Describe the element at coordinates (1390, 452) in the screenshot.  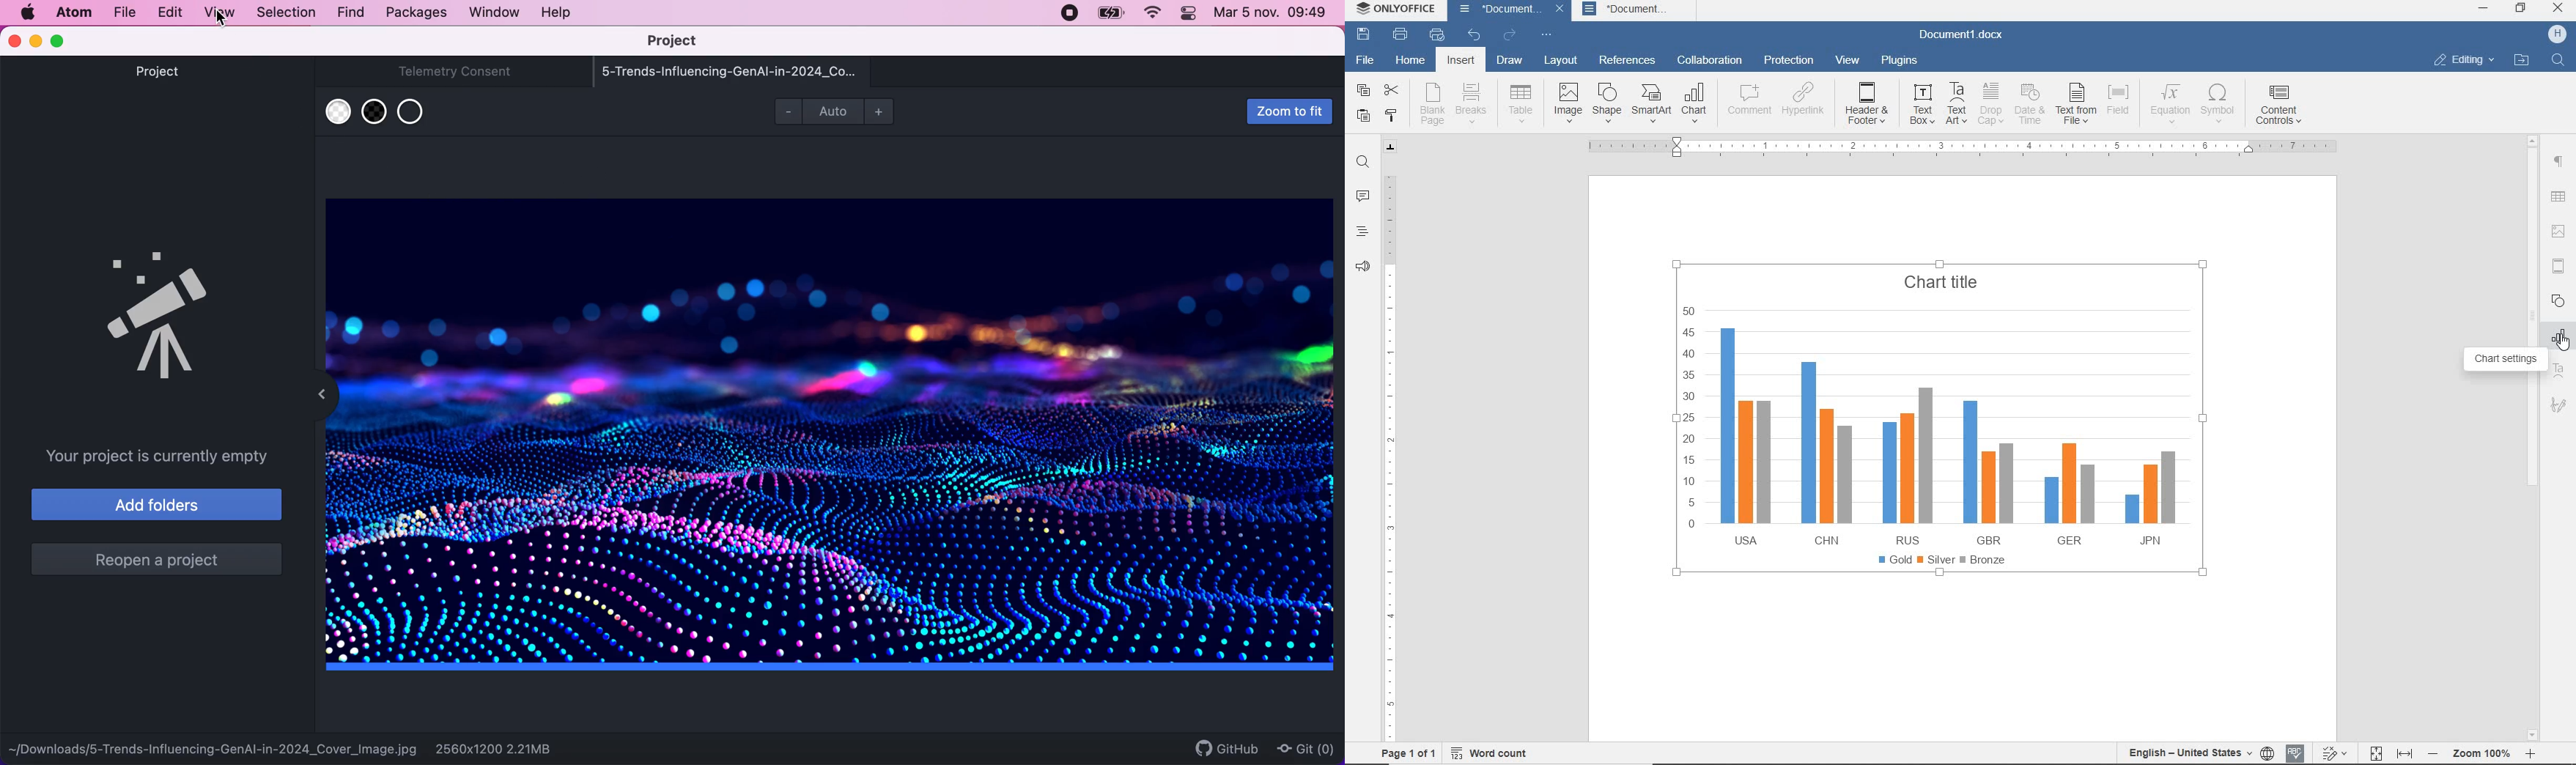
I see `ruler` at that location.